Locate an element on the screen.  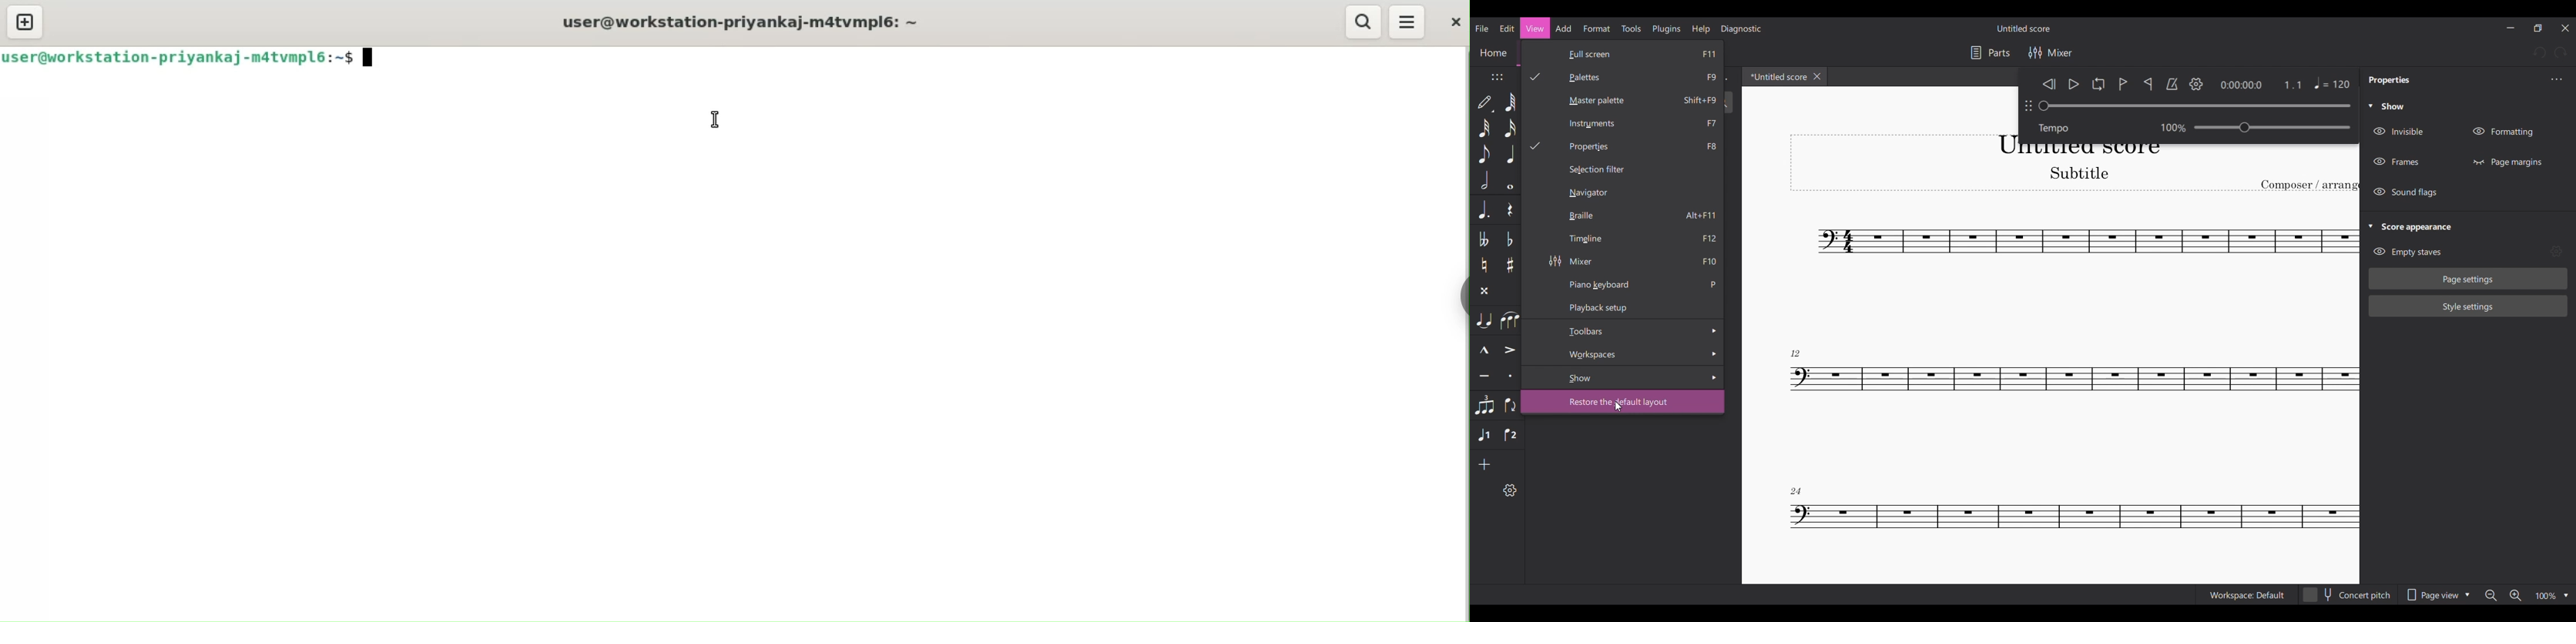
Mixer   F10 is located at coordinates (1633, 261).